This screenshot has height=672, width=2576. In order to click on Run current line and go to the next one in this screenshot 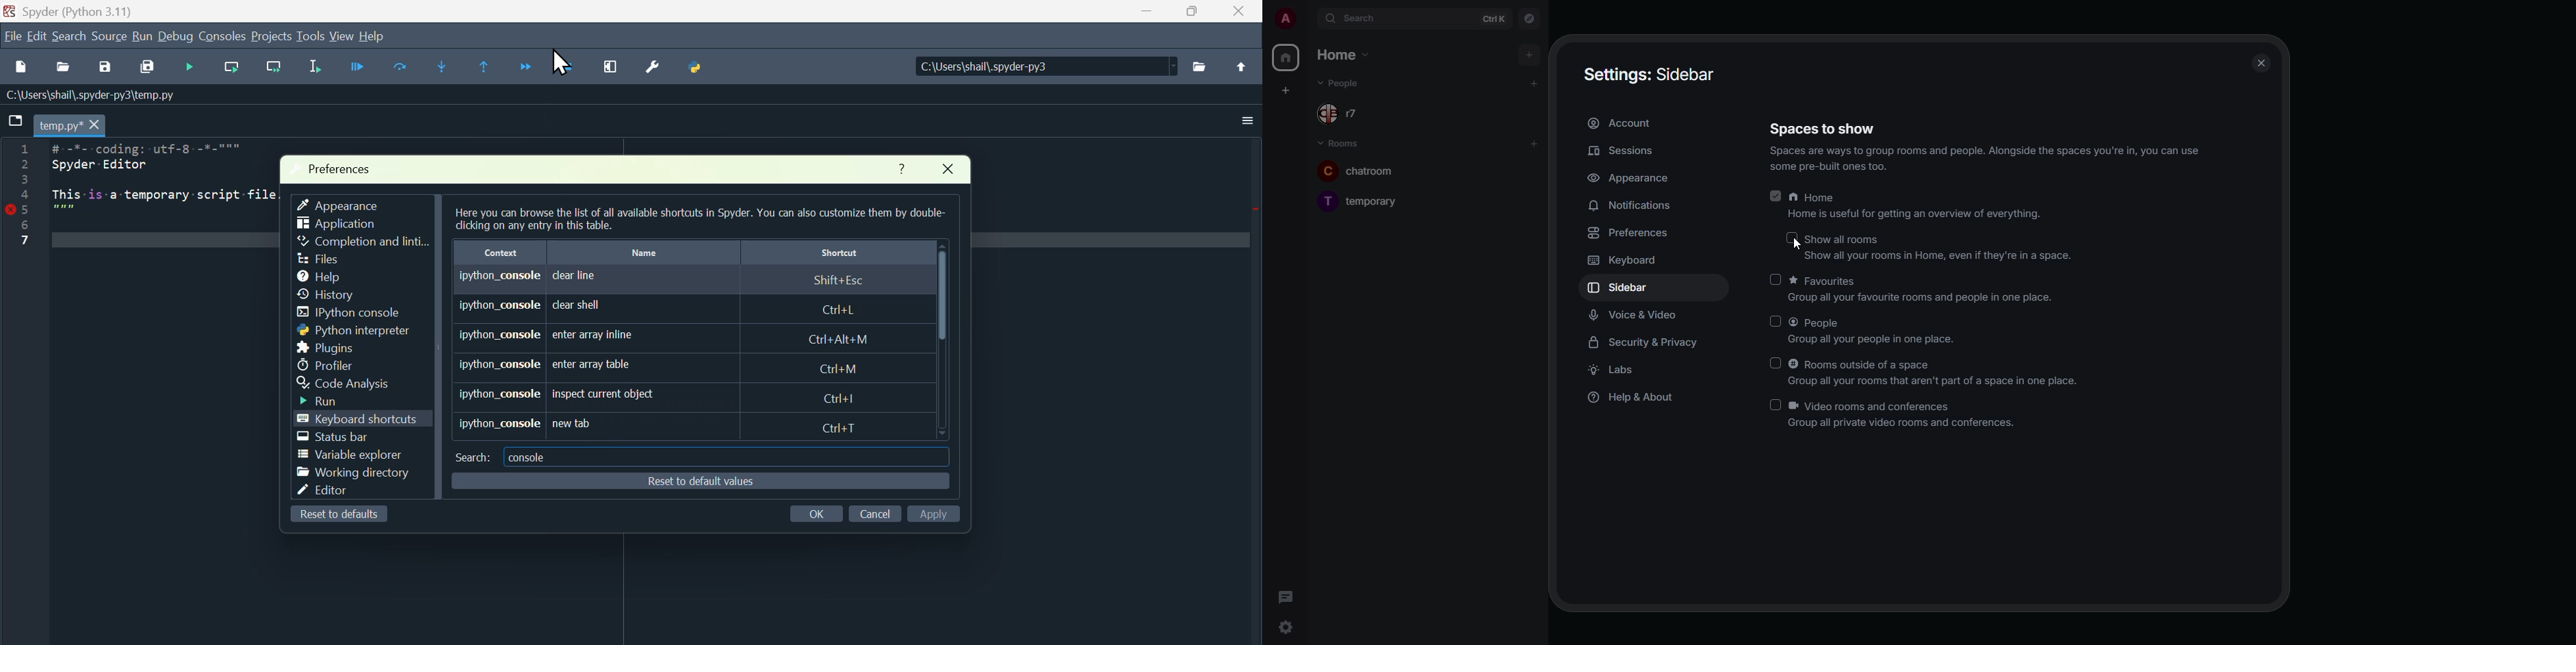, I will do `click(274, 67)`.